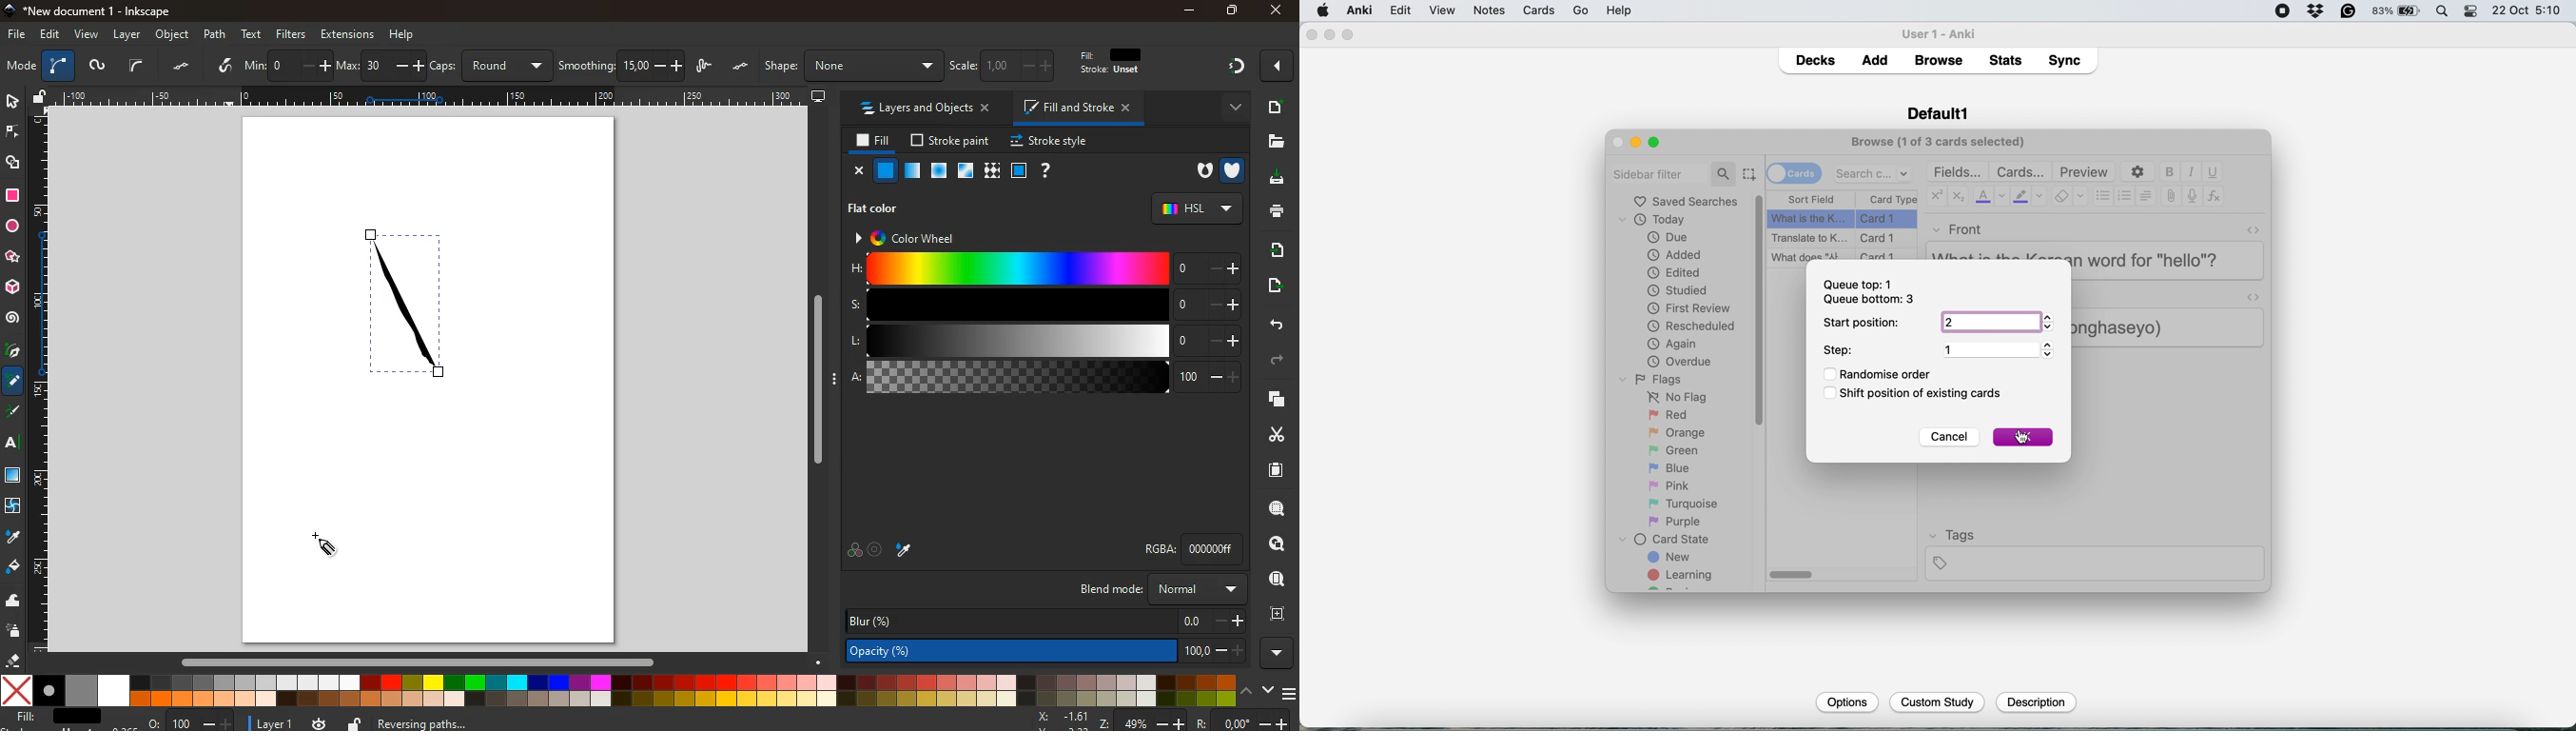  I want to click on menu, so click(1291, 694).